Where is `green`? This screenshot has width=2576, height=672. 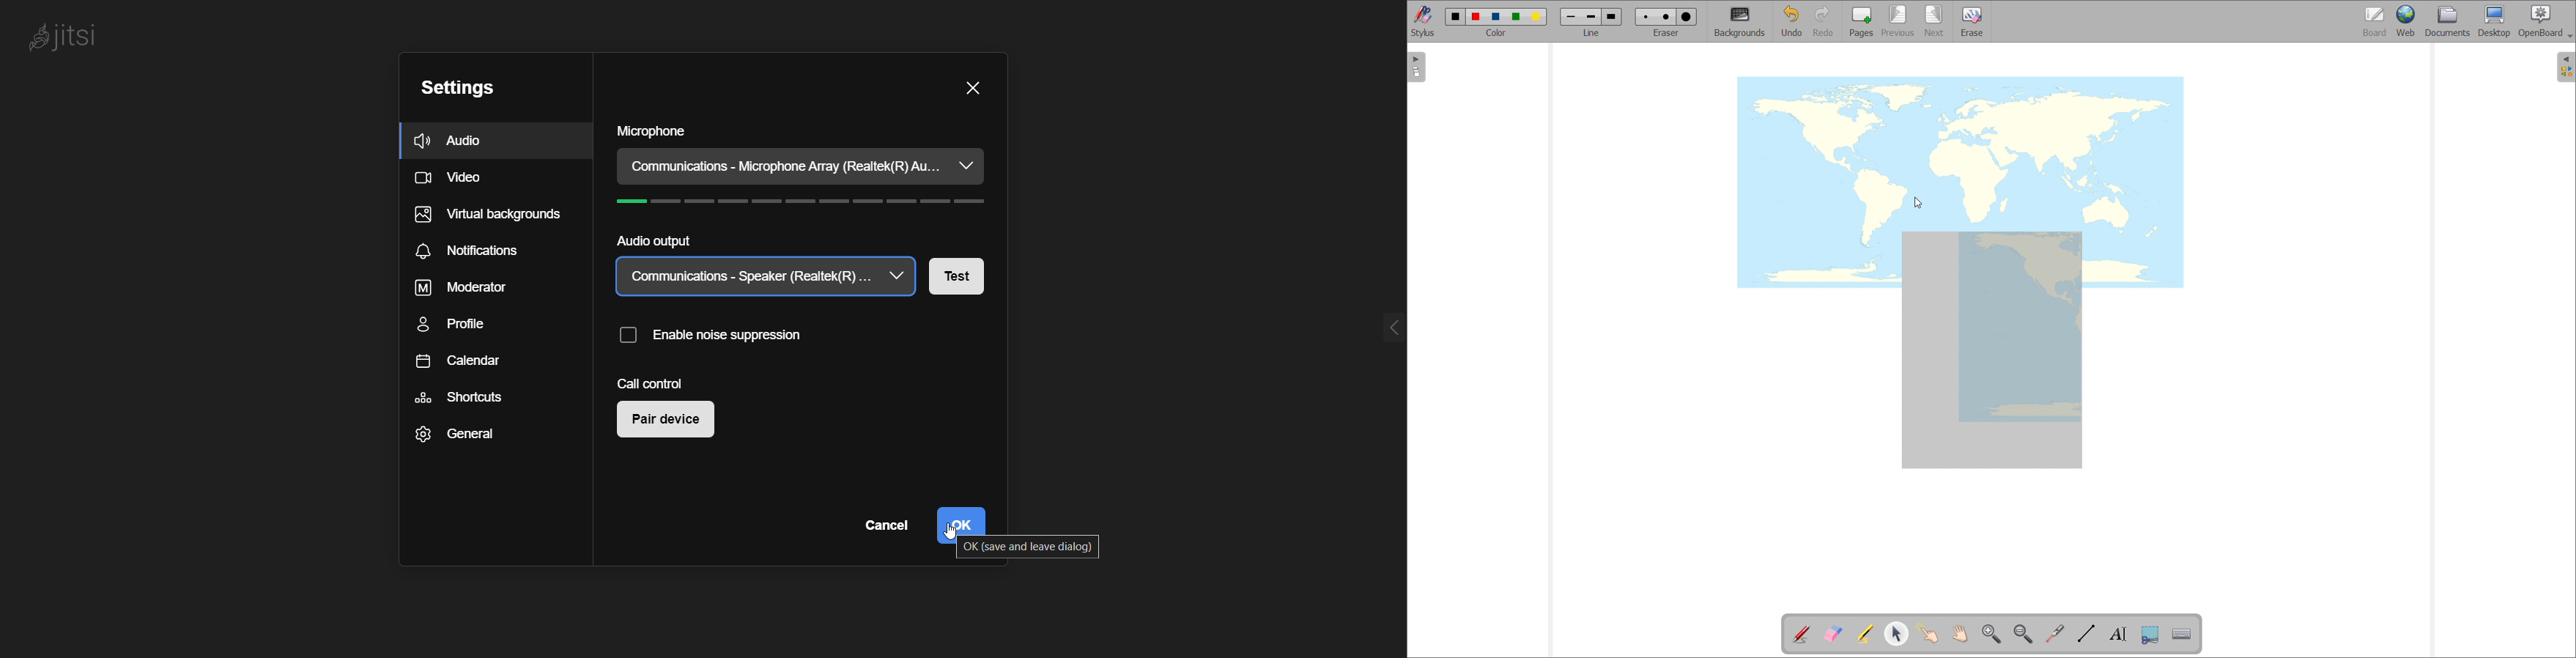 green is located at coordinates (1516, 16).